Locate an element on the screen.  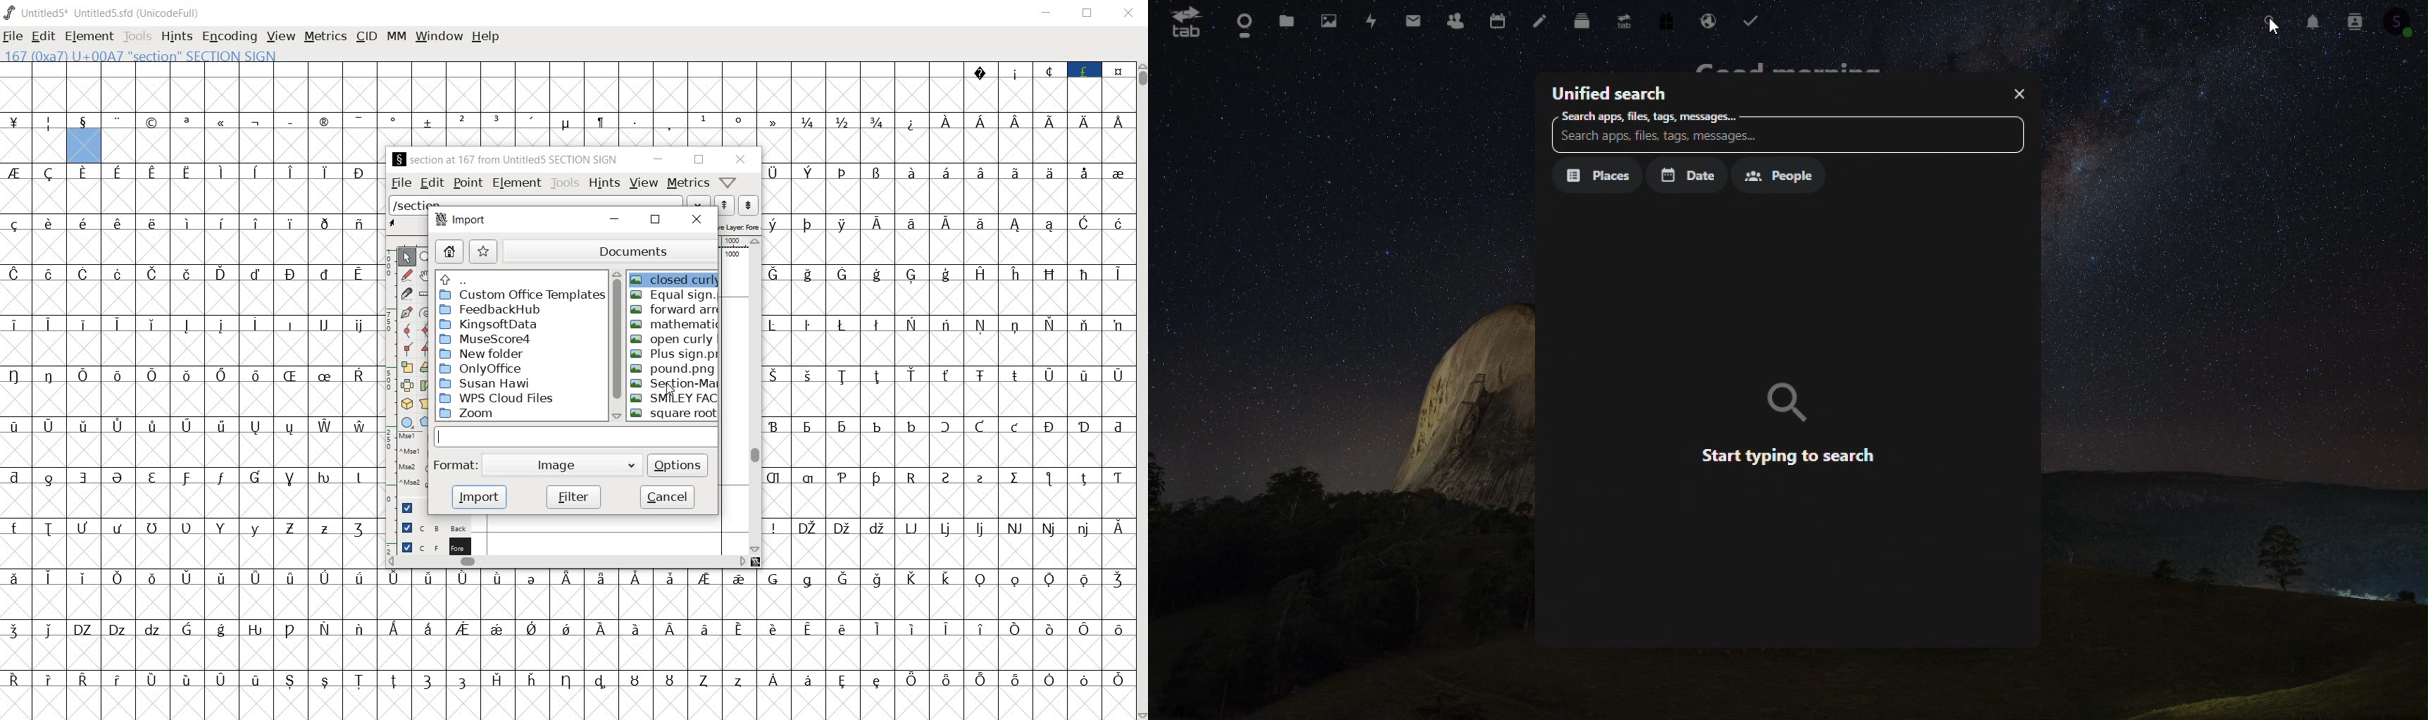
file is located at coordinates (401, 182).